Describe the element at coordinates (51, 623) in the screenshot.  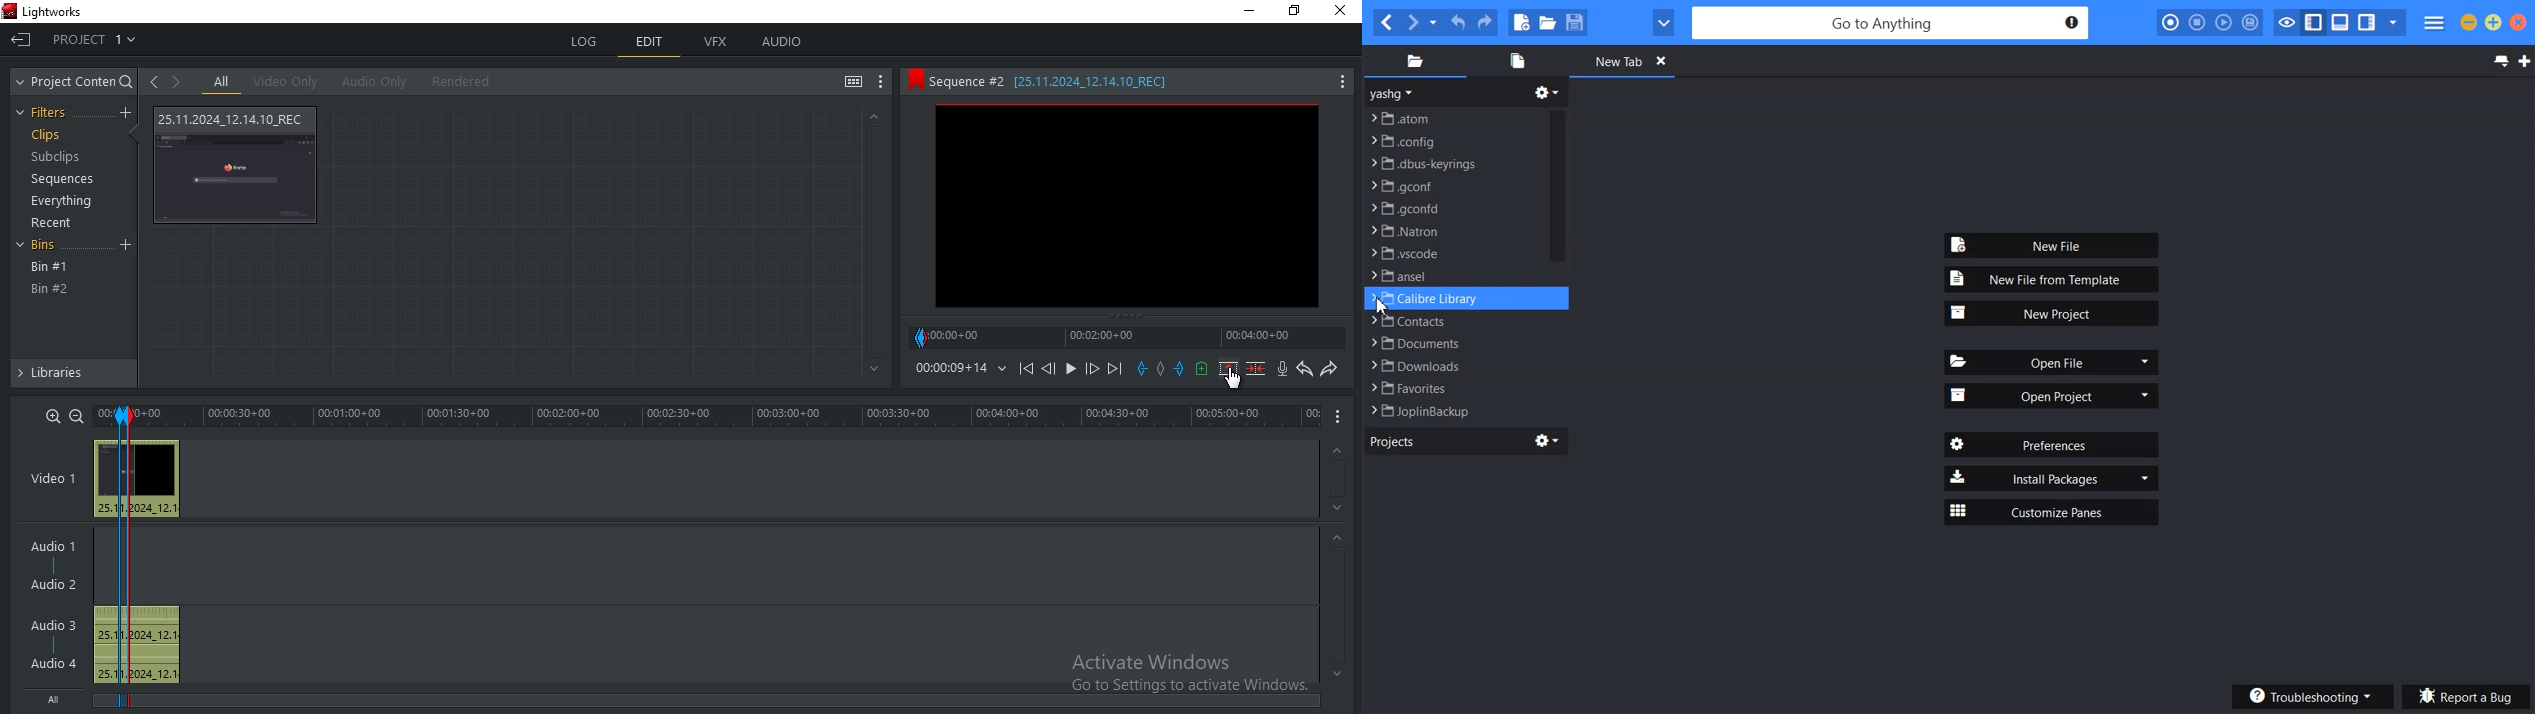
I see `Audio 3` at that location.